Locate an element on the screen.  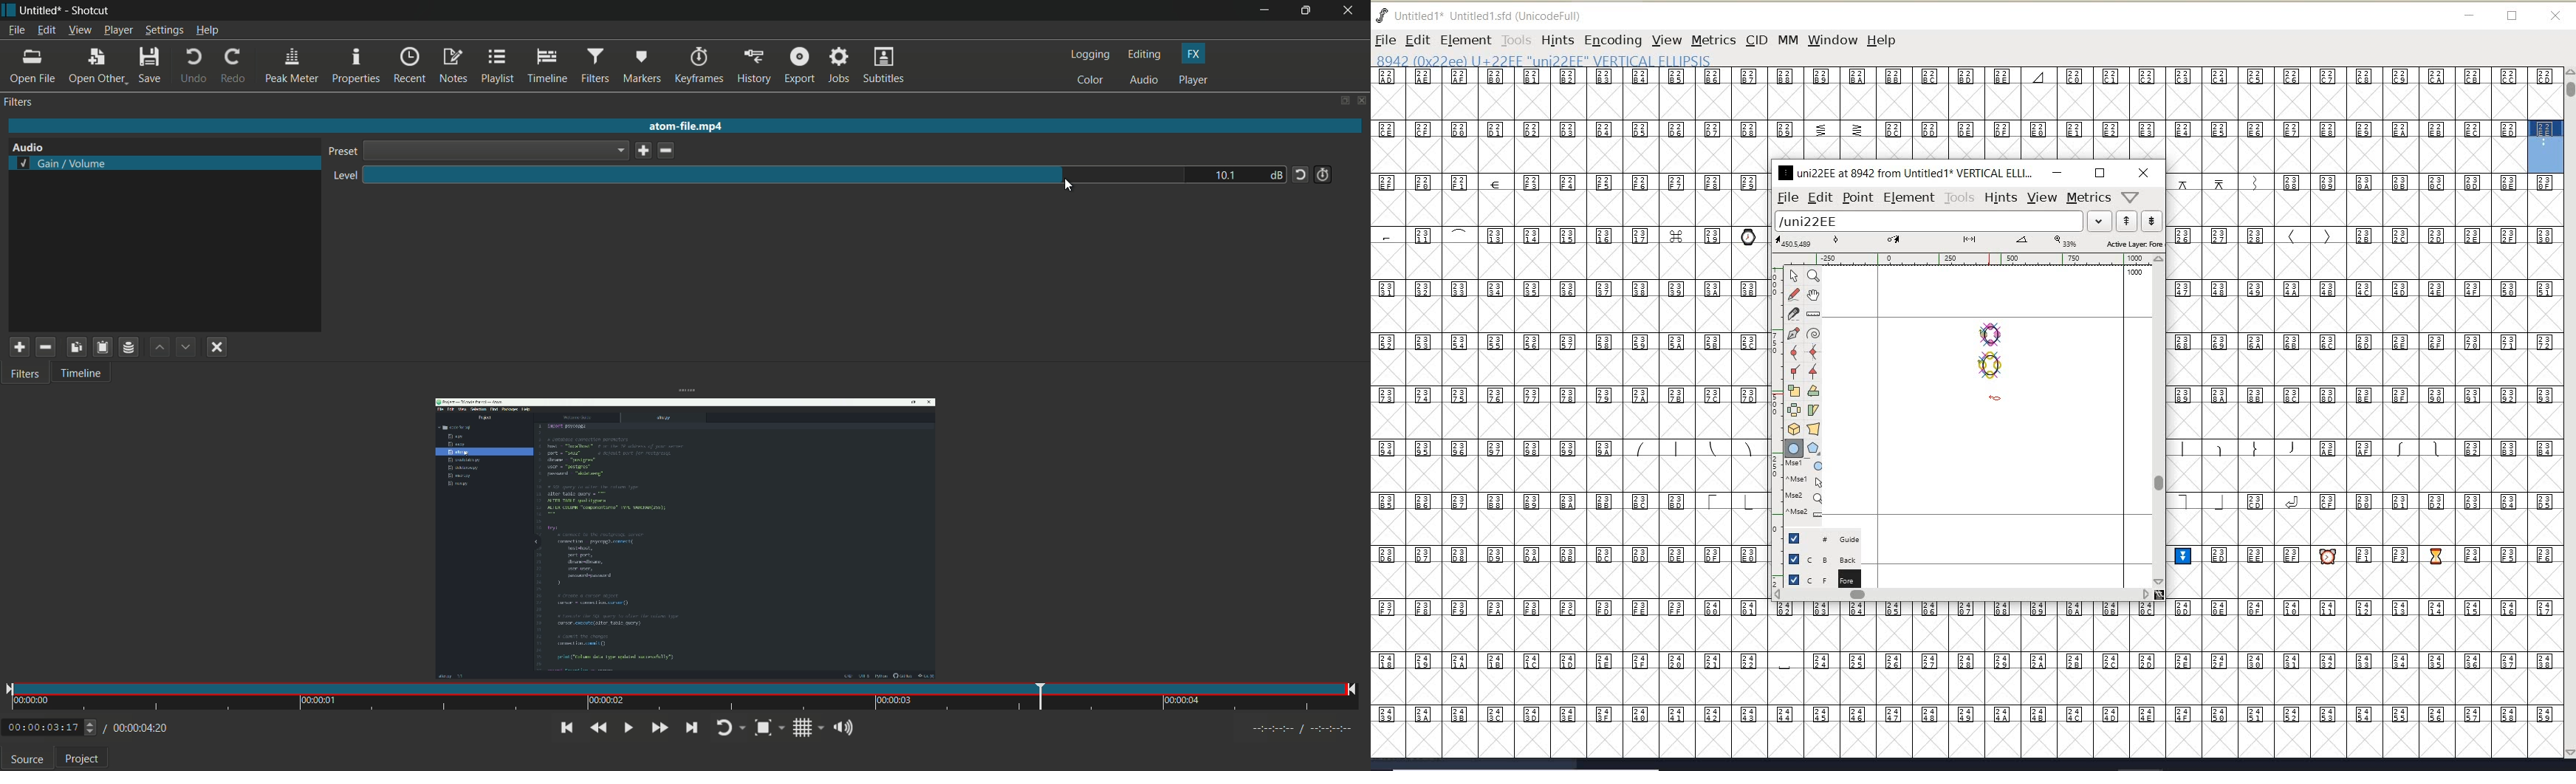
pointer is located at coordinates (1795, 276).